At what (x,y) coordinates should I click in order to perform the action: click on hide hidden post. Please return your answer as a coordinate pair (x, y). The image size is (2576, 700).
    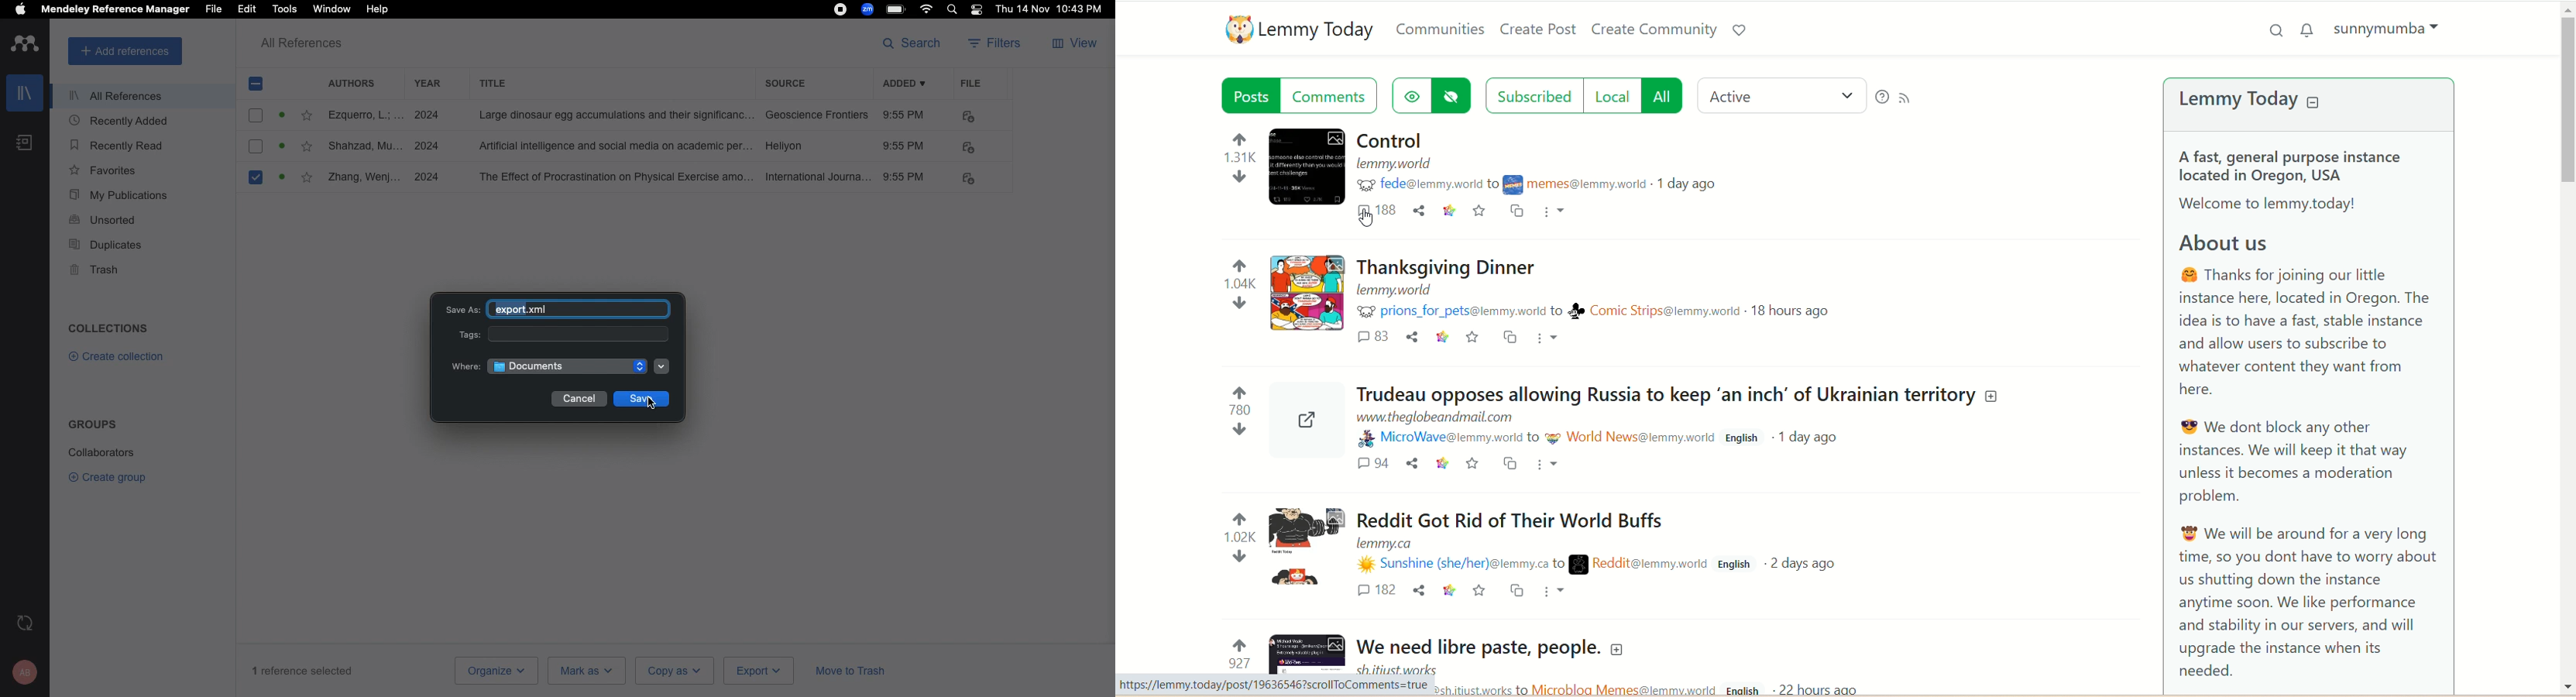
    Looking at the image, I should click on (1457, 97).